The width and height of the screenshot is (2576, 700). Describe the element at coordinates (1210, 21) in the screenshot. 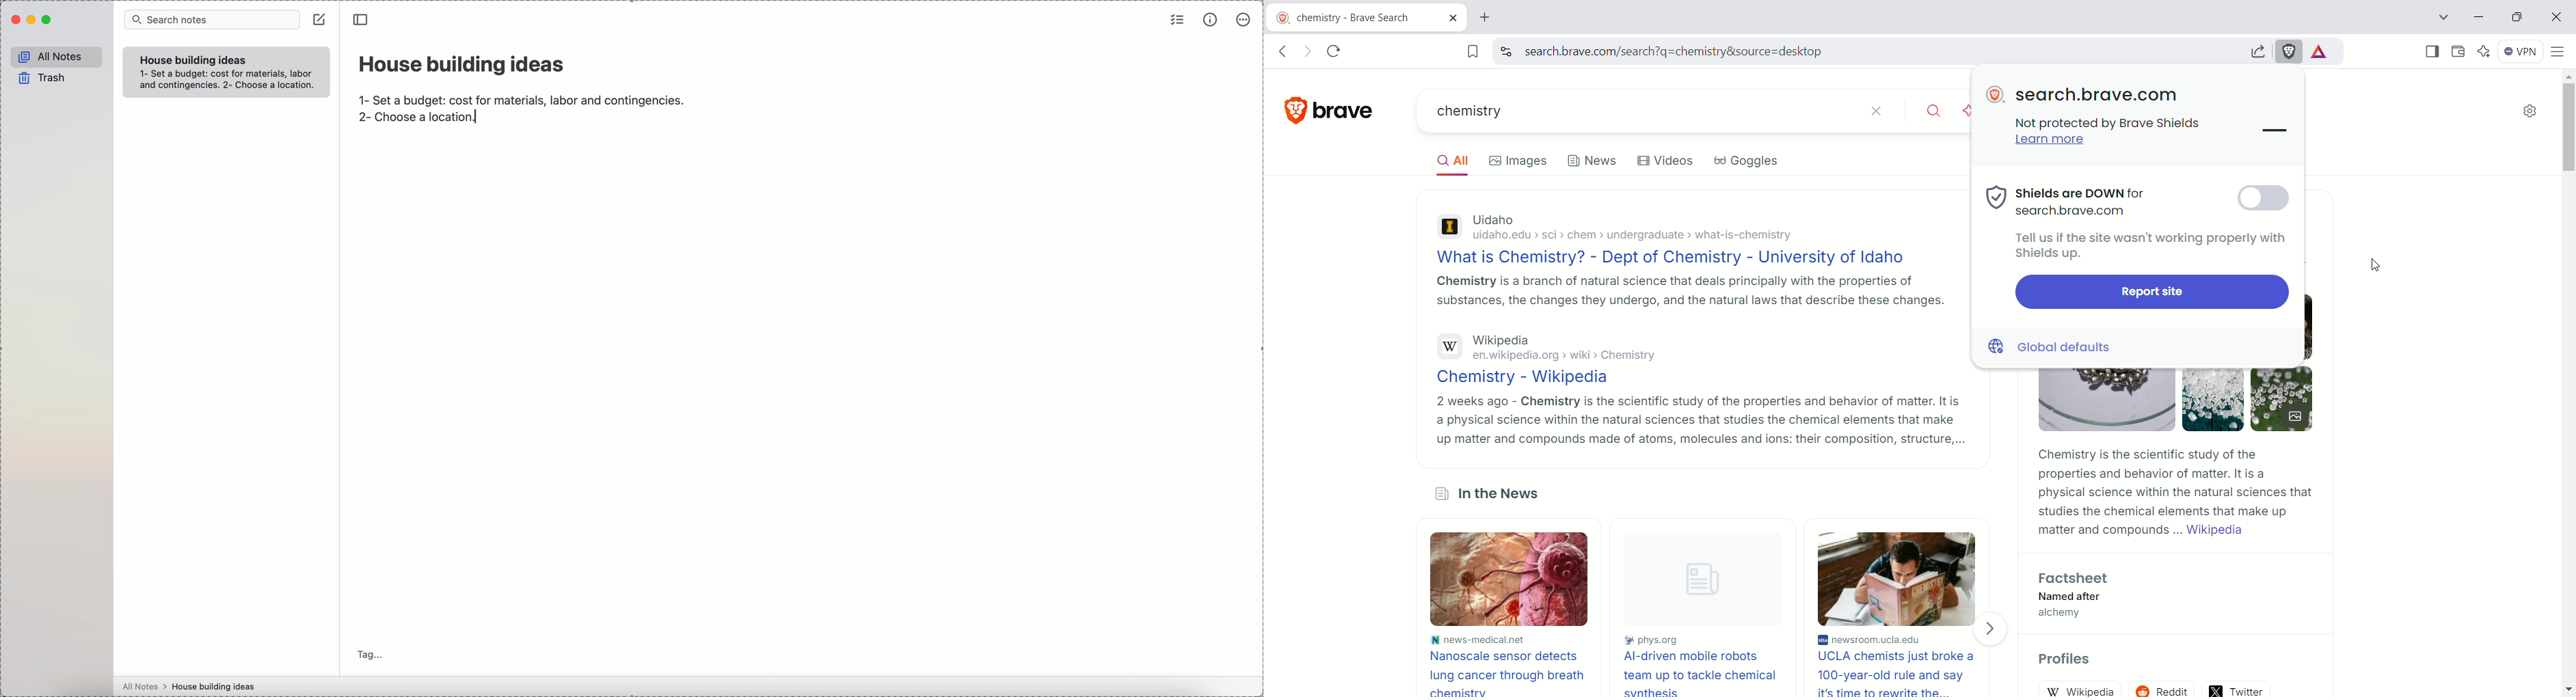

I see `metrics` at that location.